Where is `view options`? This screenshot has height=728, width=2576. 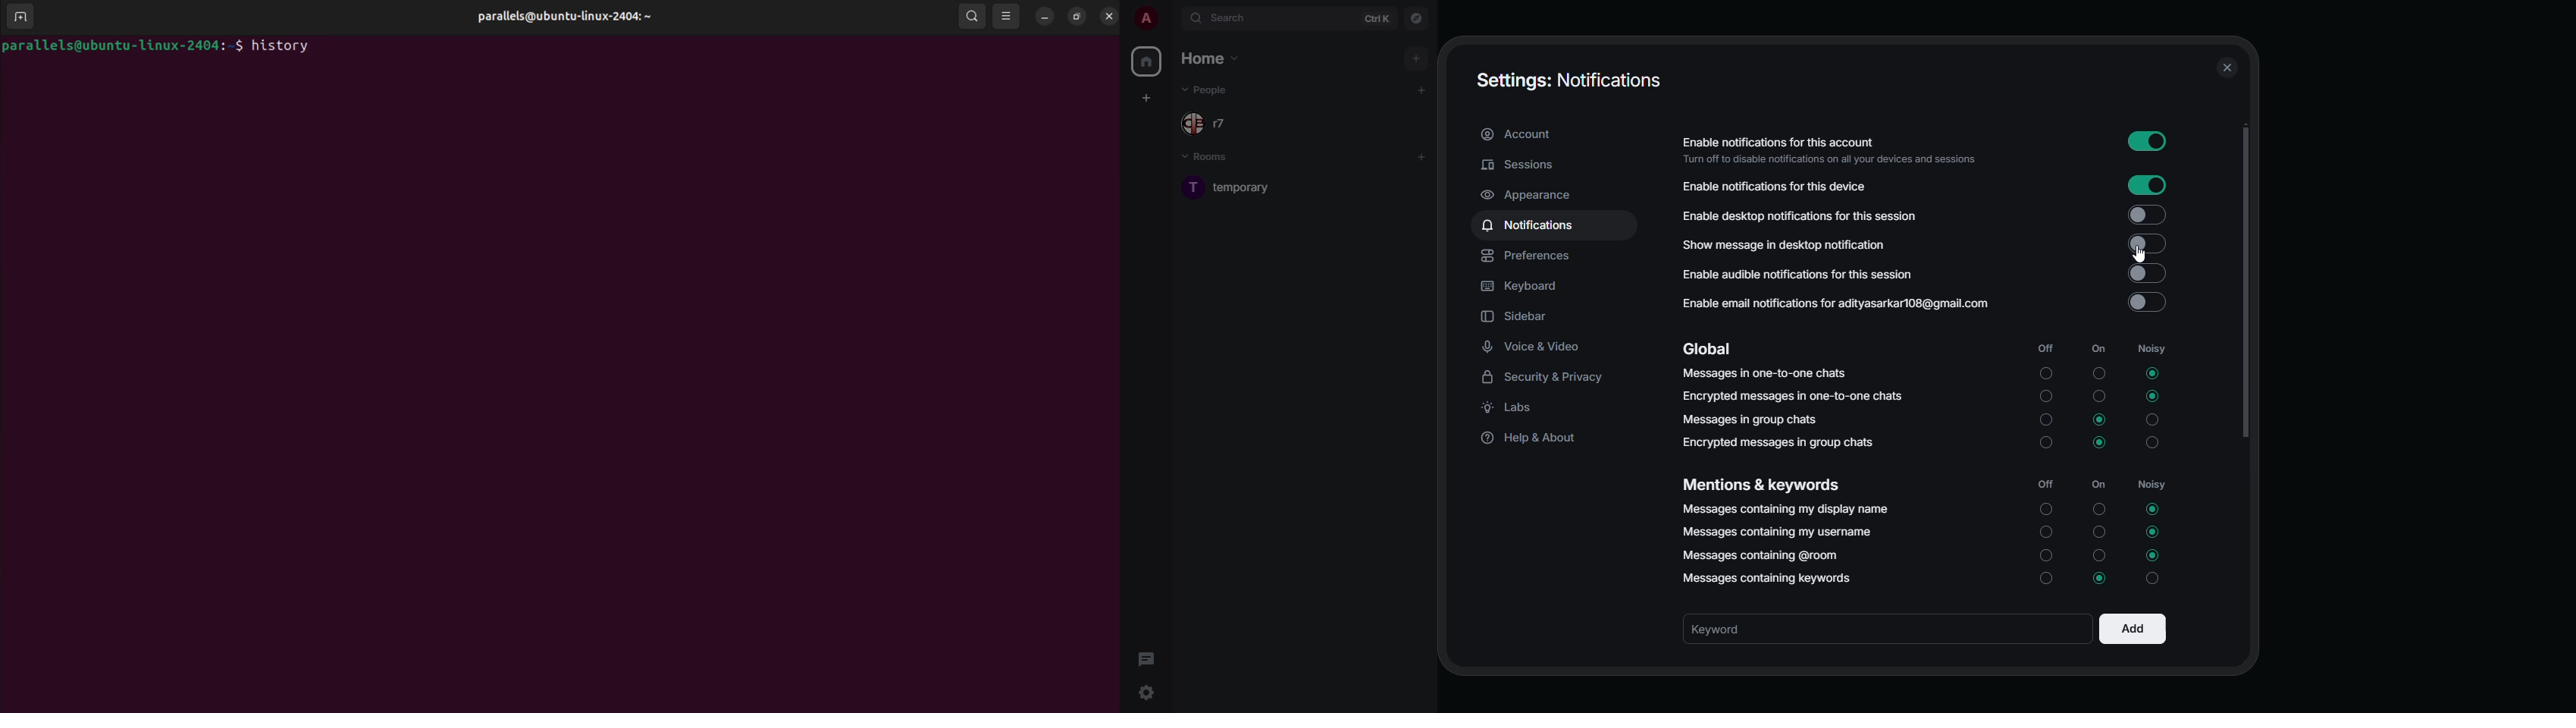 view options is located at coordinates (1008, 15).